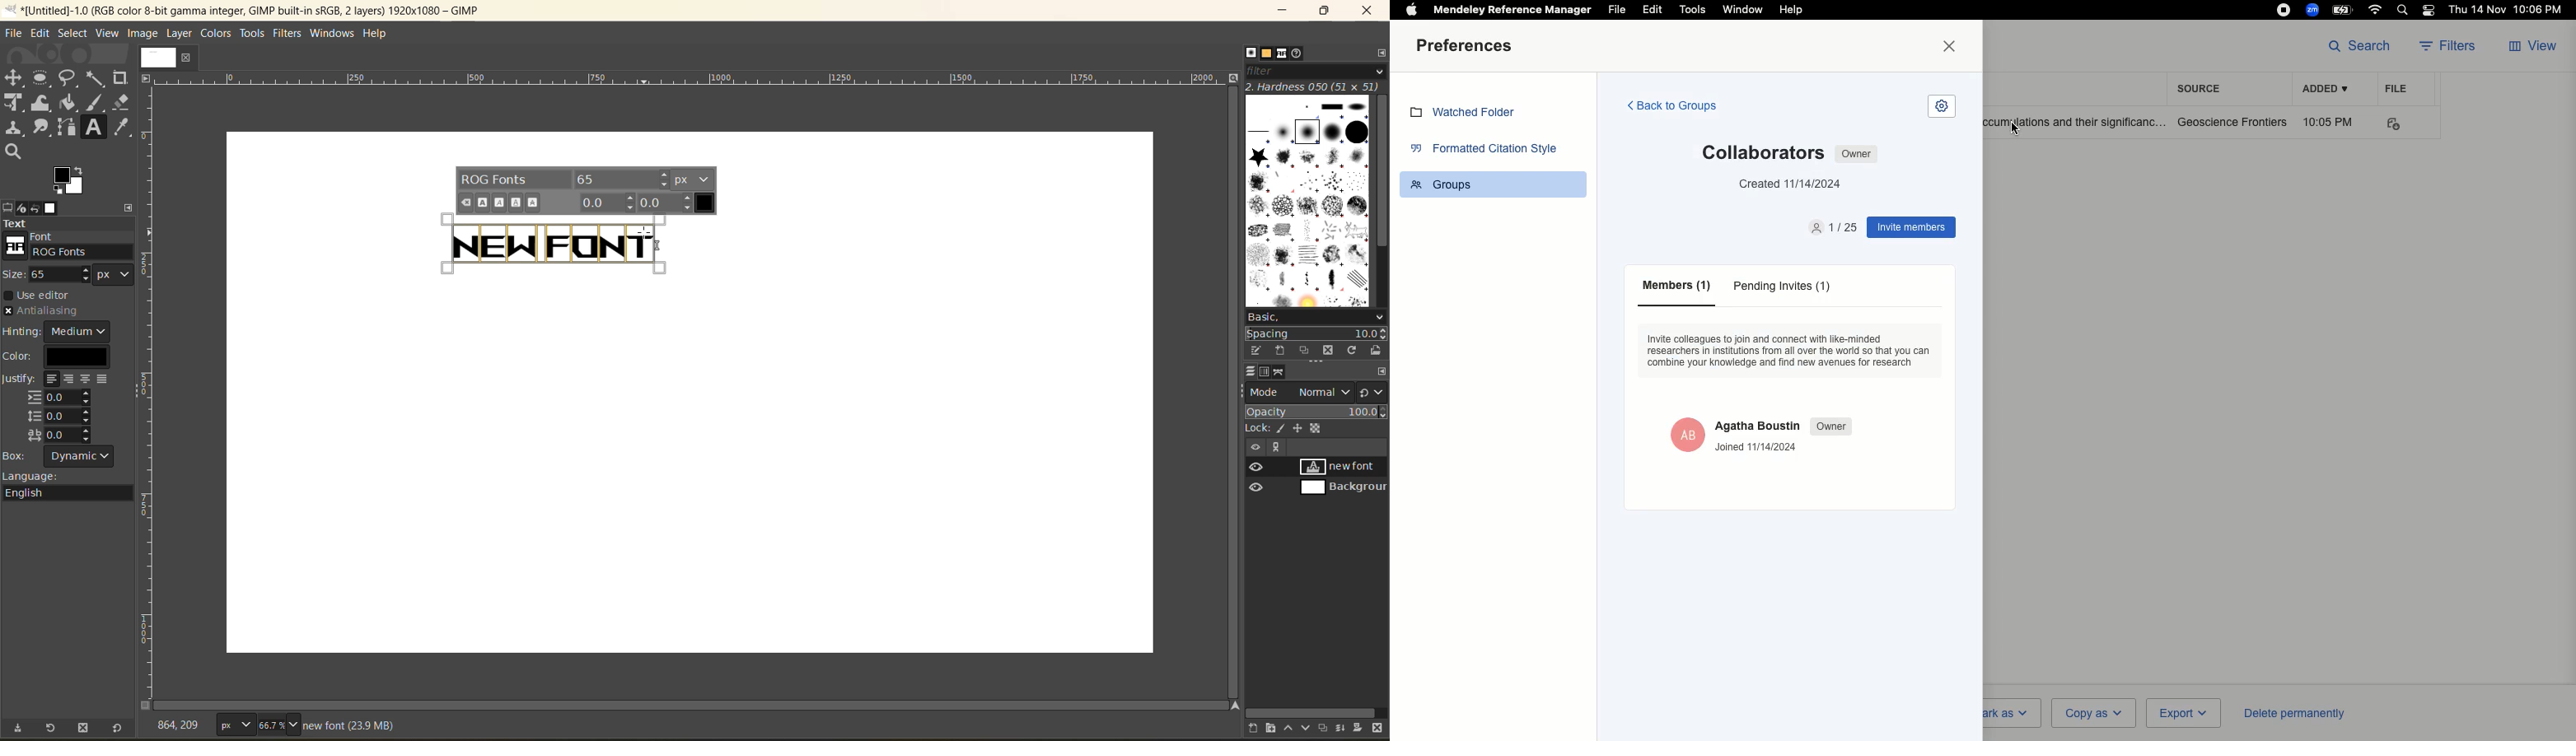 The width and height of the screenshot is (2576, 756). What do you see at coordinates (1693, 10) in the screenshot?
I see `Tools` at bounding box center [1693, 10].